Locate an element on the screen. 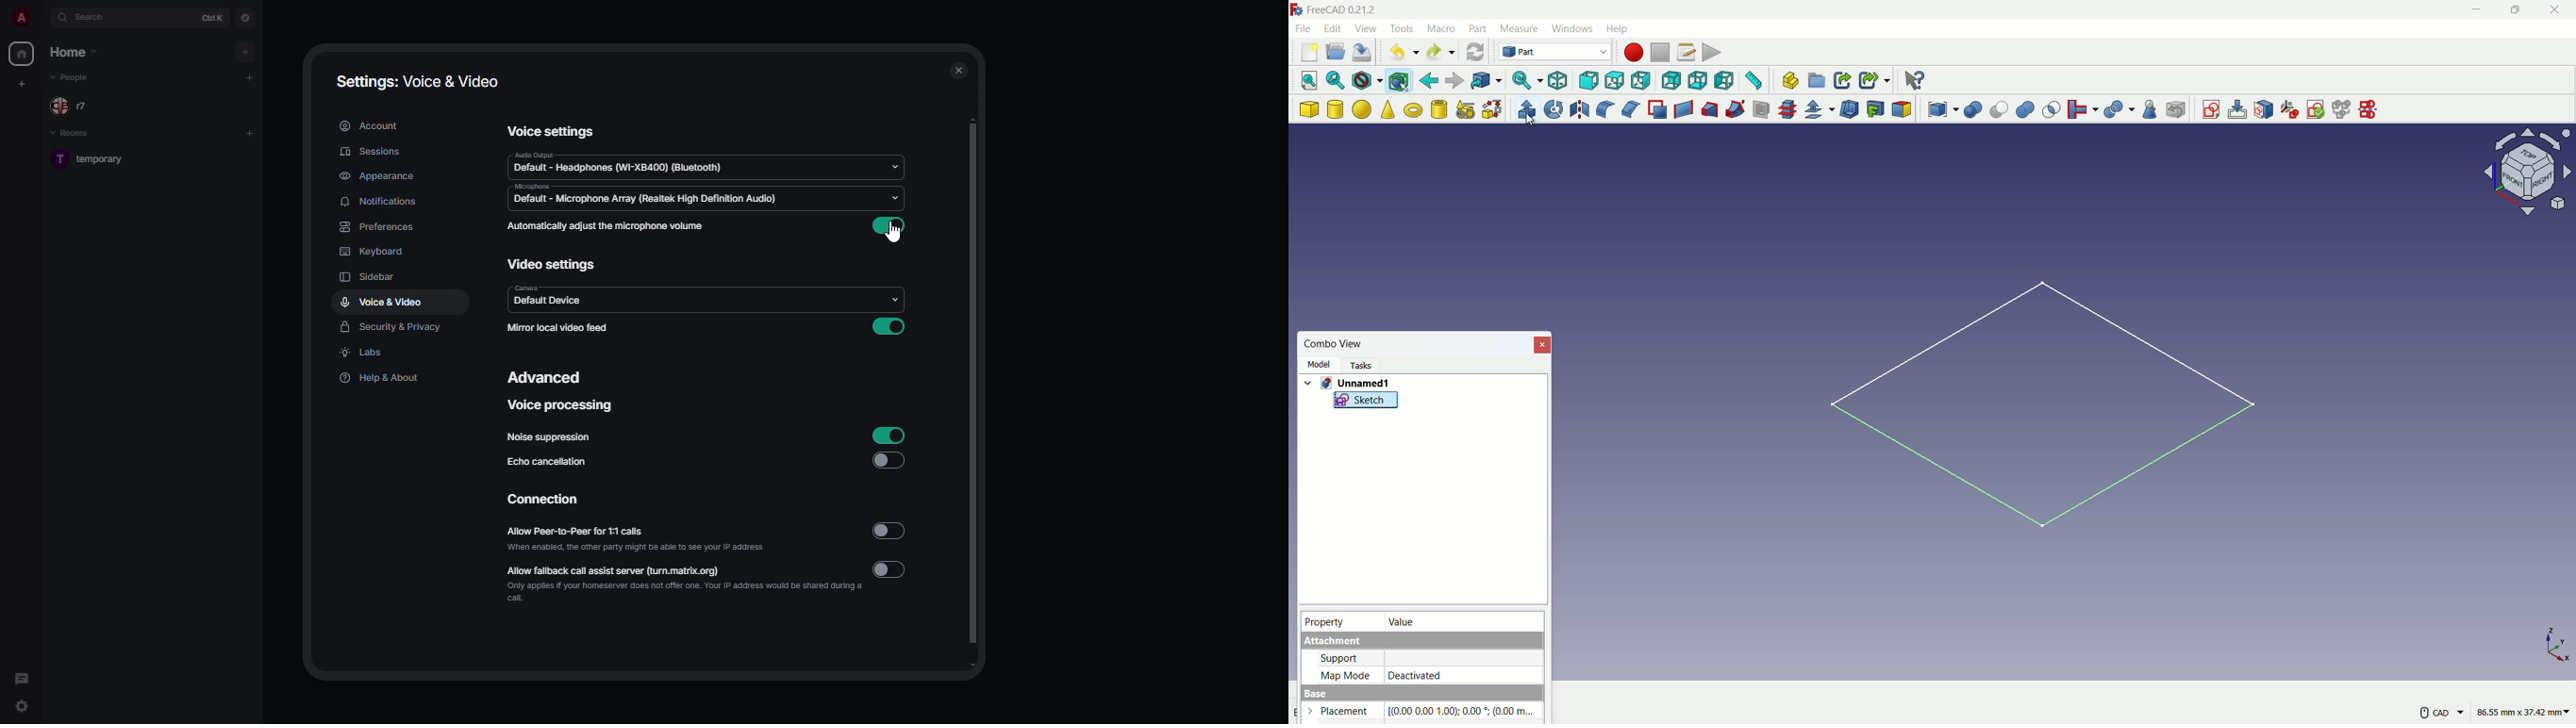 The image size is (2576, 728). Combo View is located at coordinates (1334, 343).